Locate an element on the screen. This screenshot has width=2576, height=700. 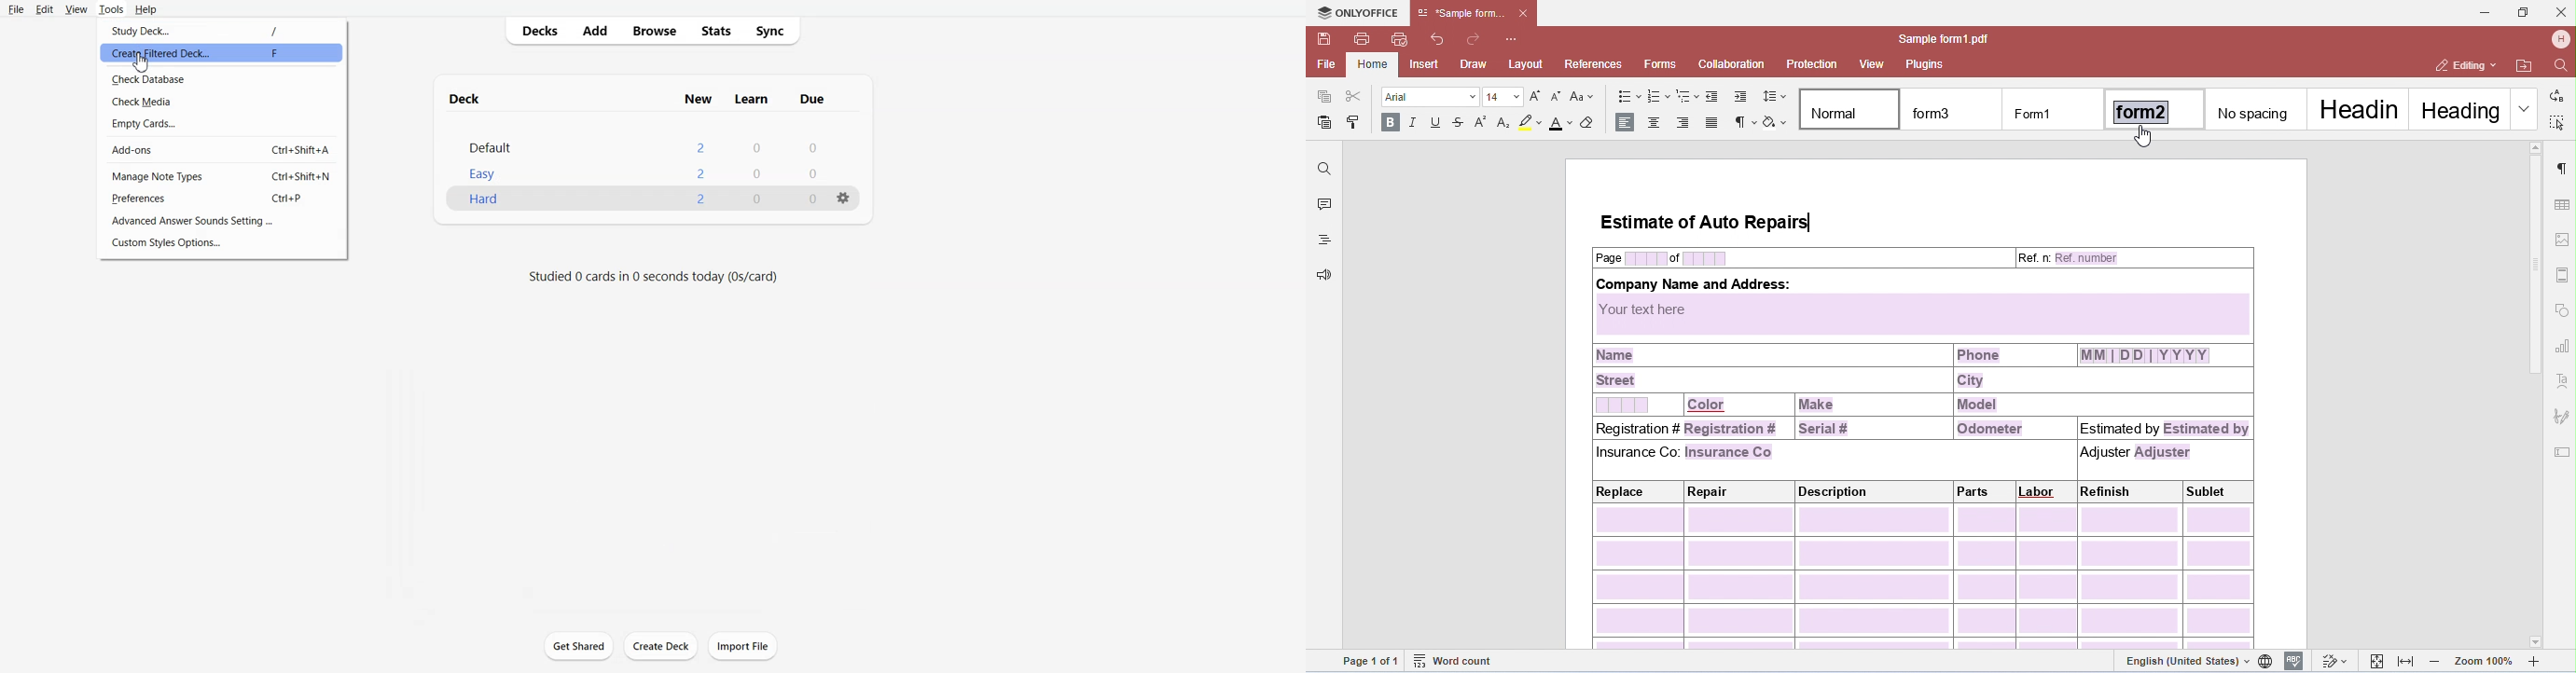
Import File is located at coordinates (743, 646).